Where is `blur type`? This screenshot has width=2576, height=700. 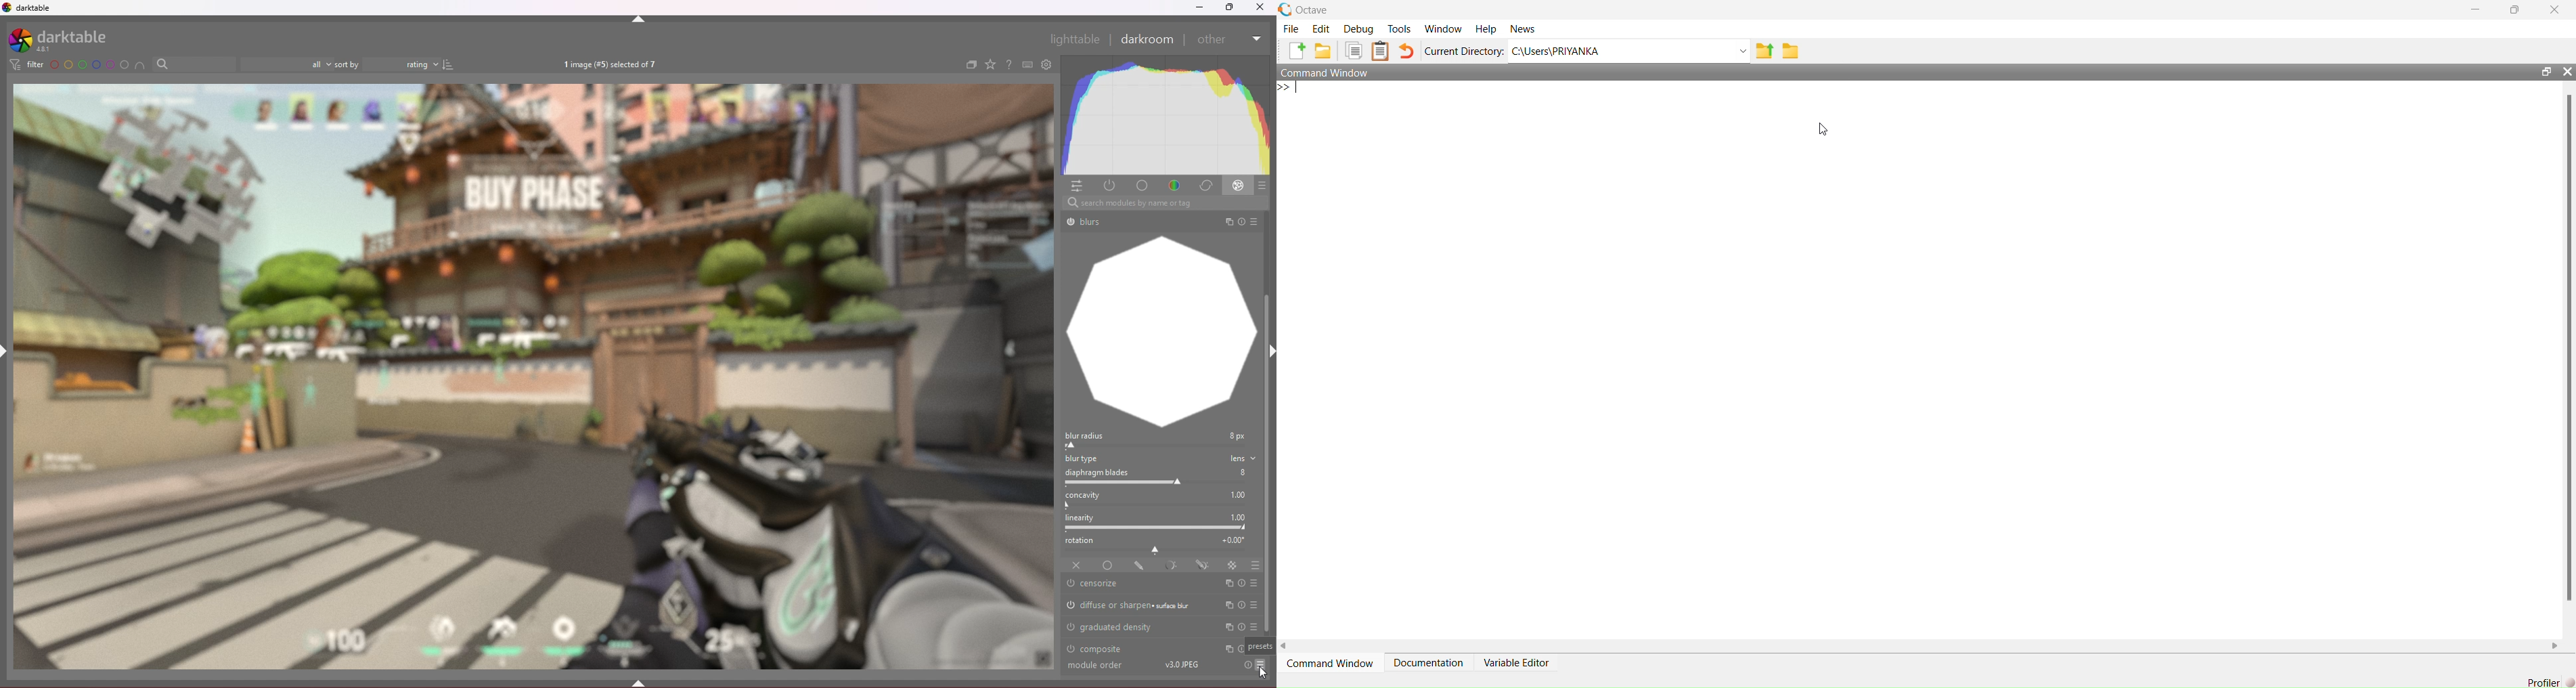
blur type is located at coordinates (1162, 458).